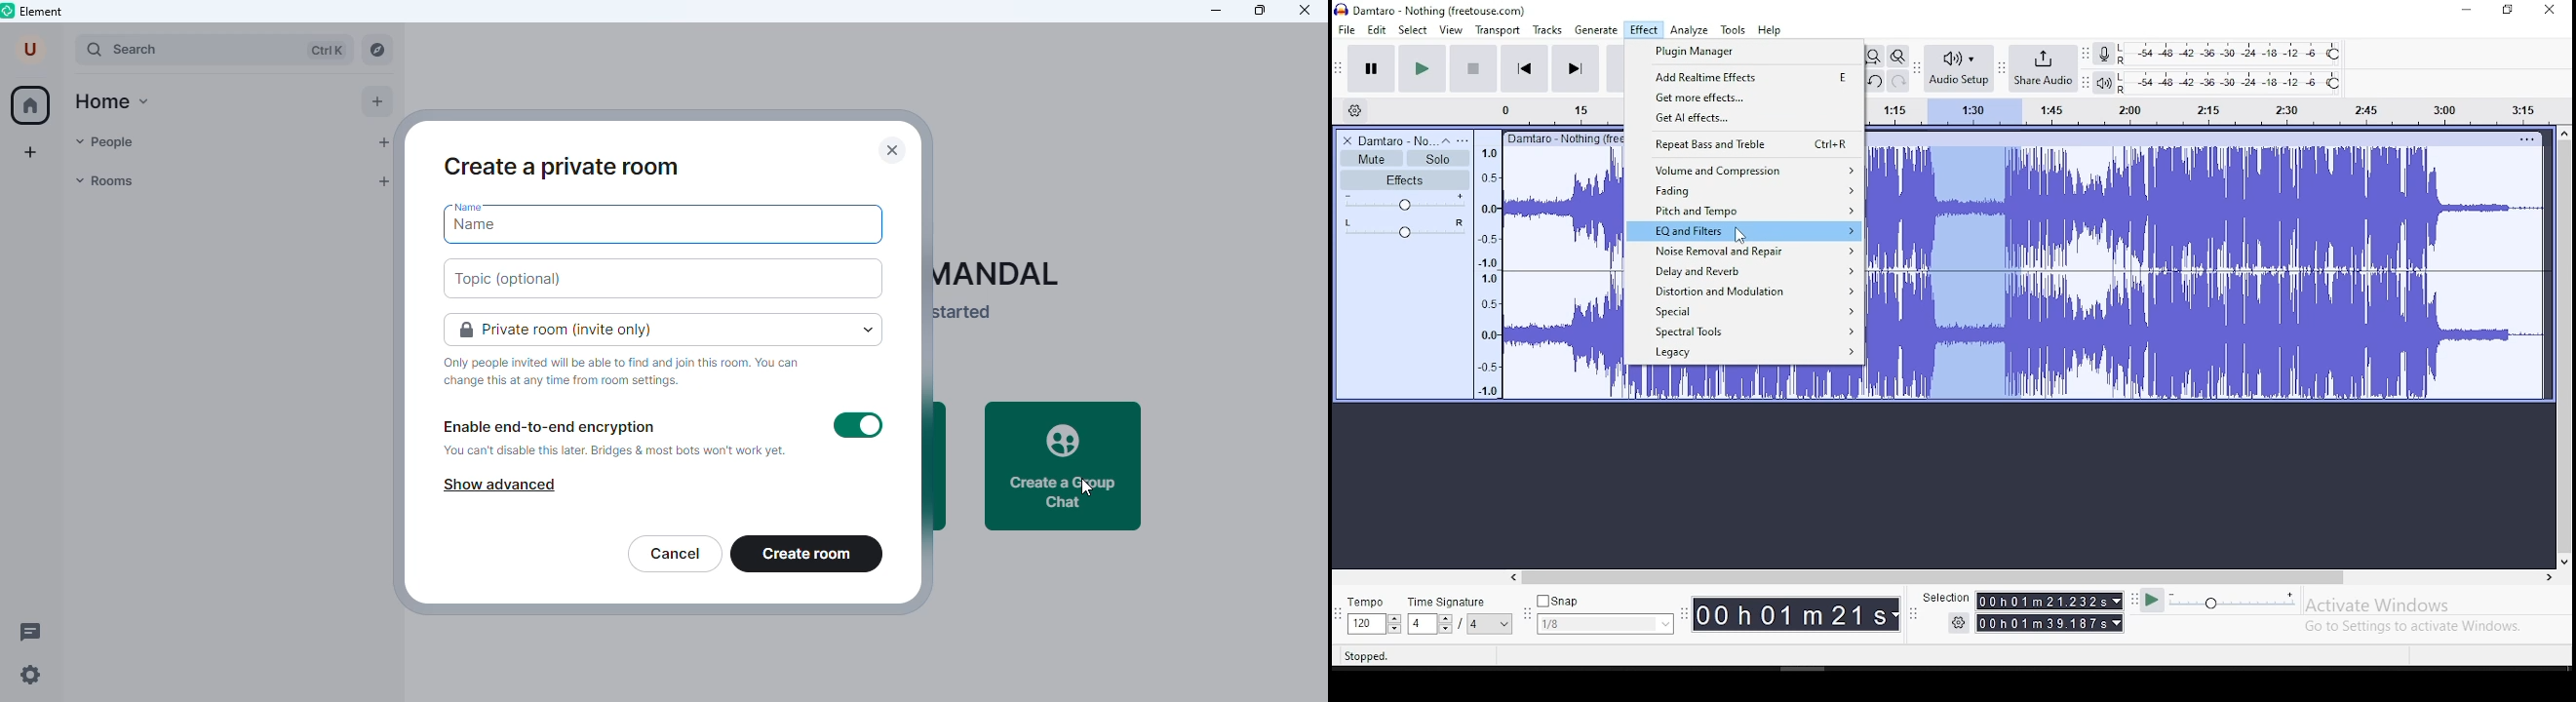  I want to click on people, so click(109, 143).